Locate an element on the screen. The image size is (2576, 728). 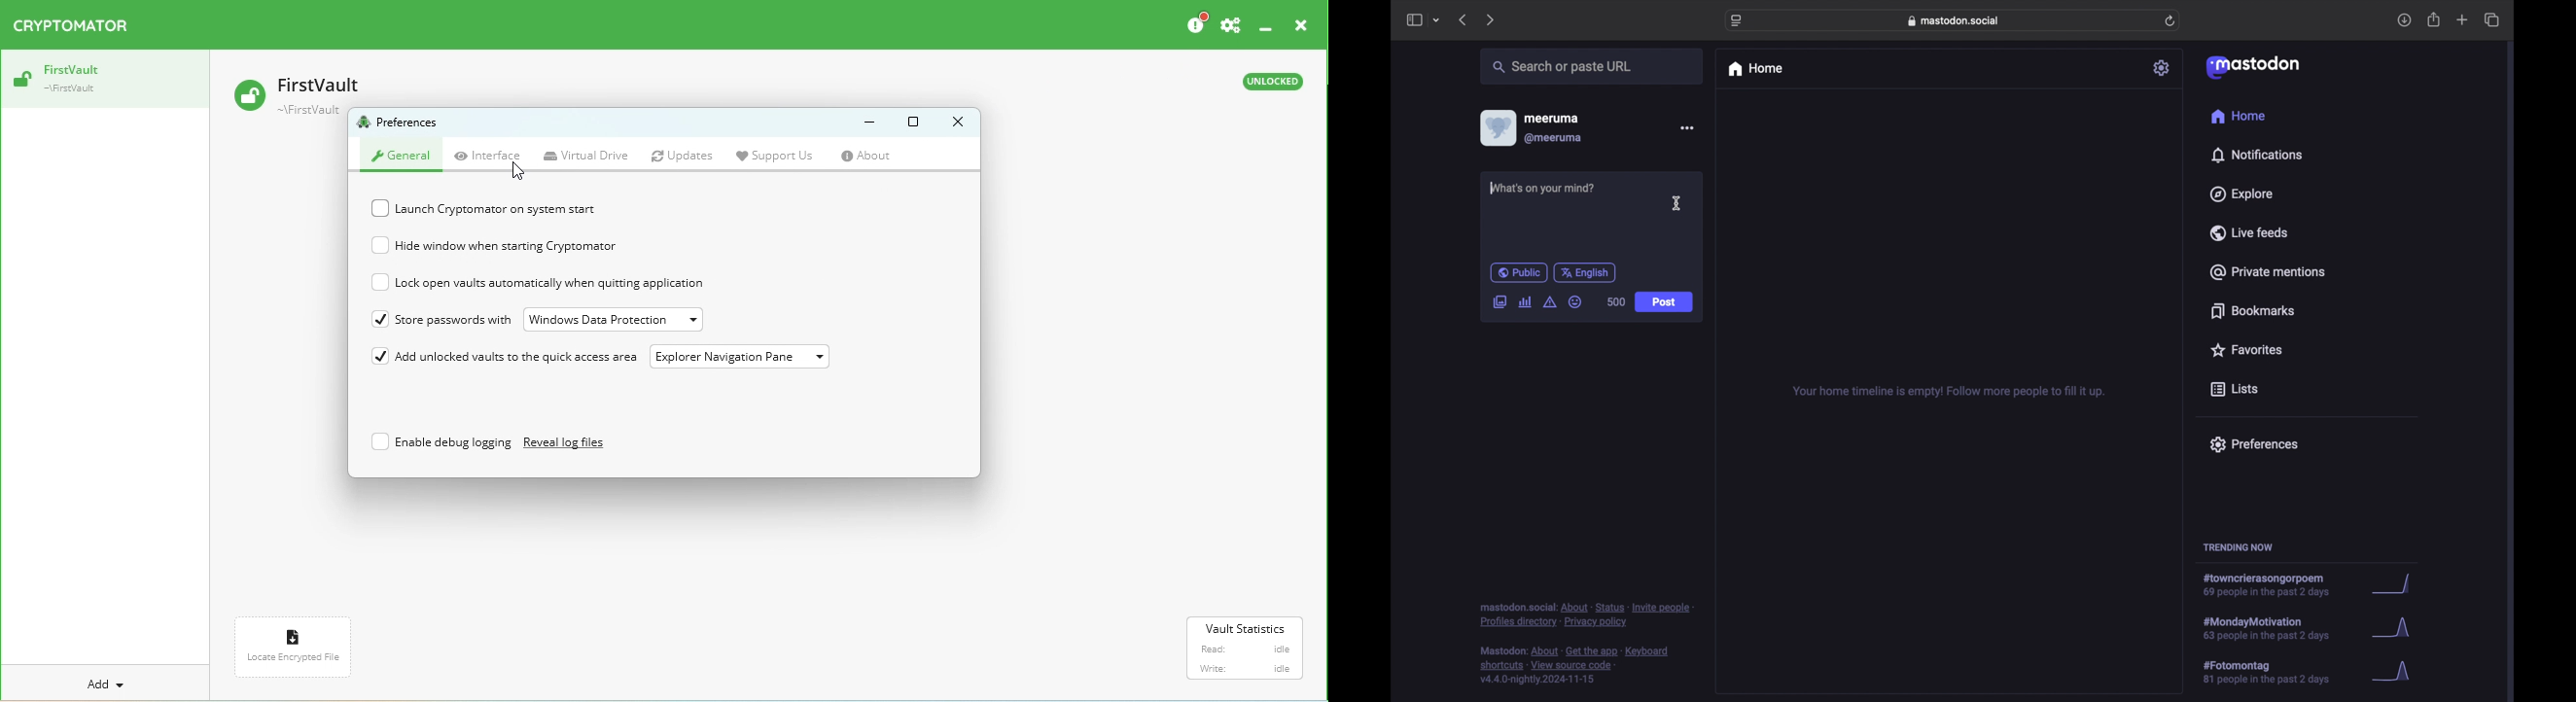
notifications is located at coordinates (2257, 155).